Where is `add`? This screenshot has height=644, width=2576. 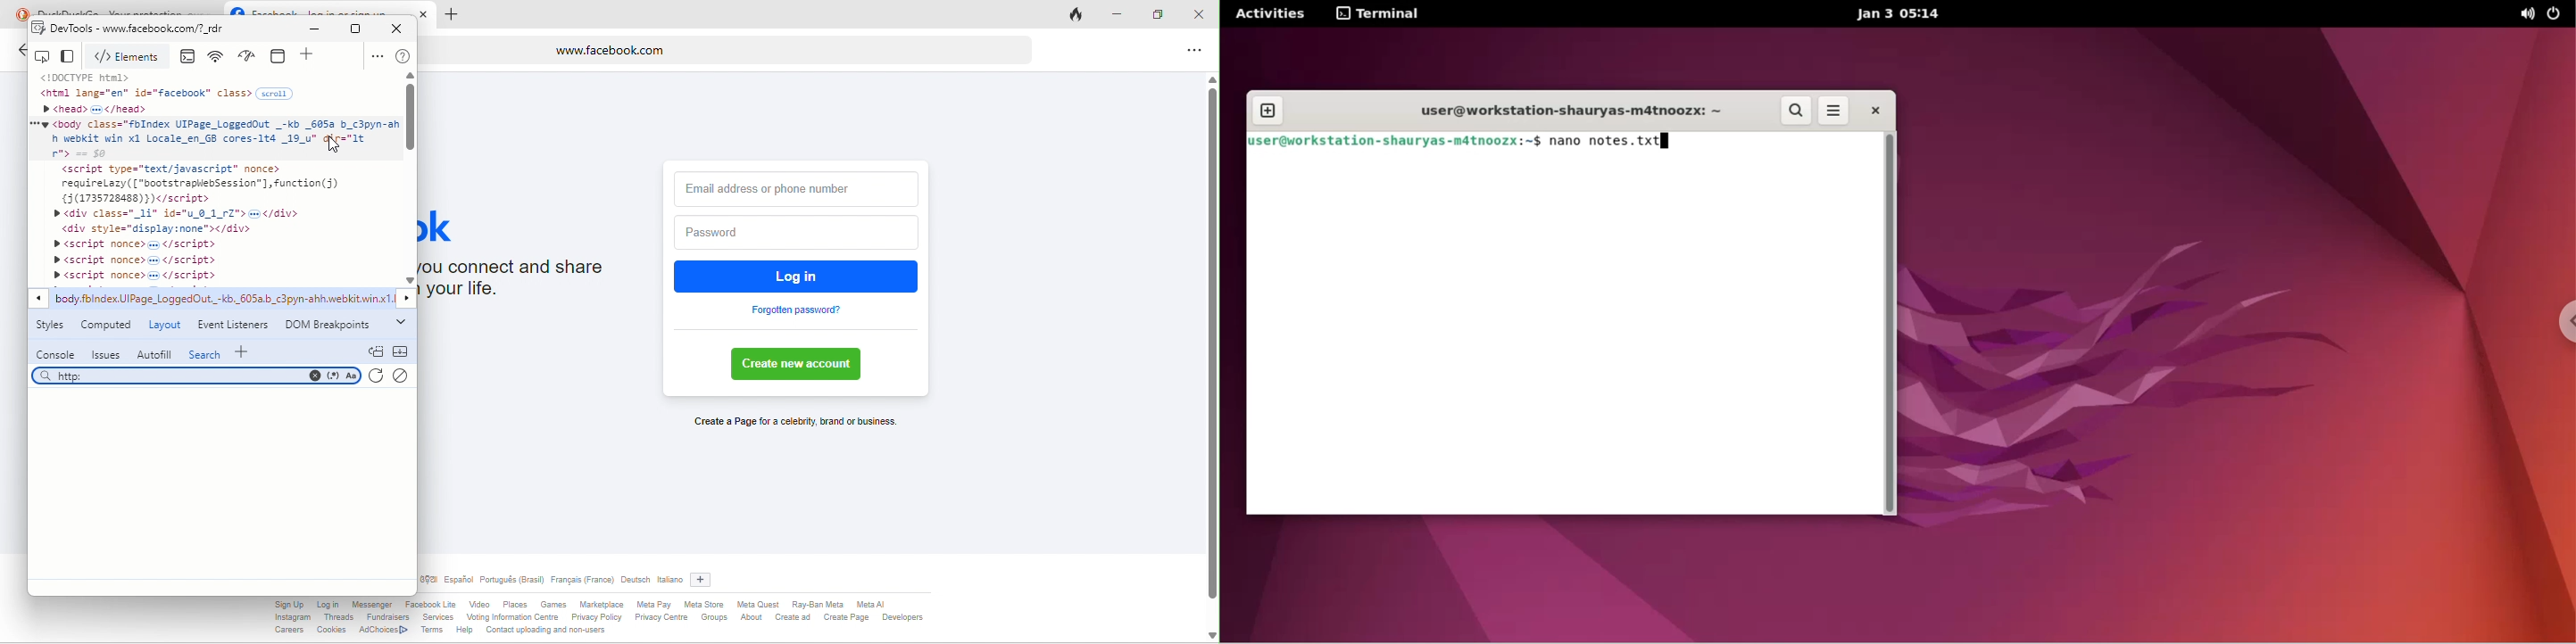 add is located at coordinates (705, 577).